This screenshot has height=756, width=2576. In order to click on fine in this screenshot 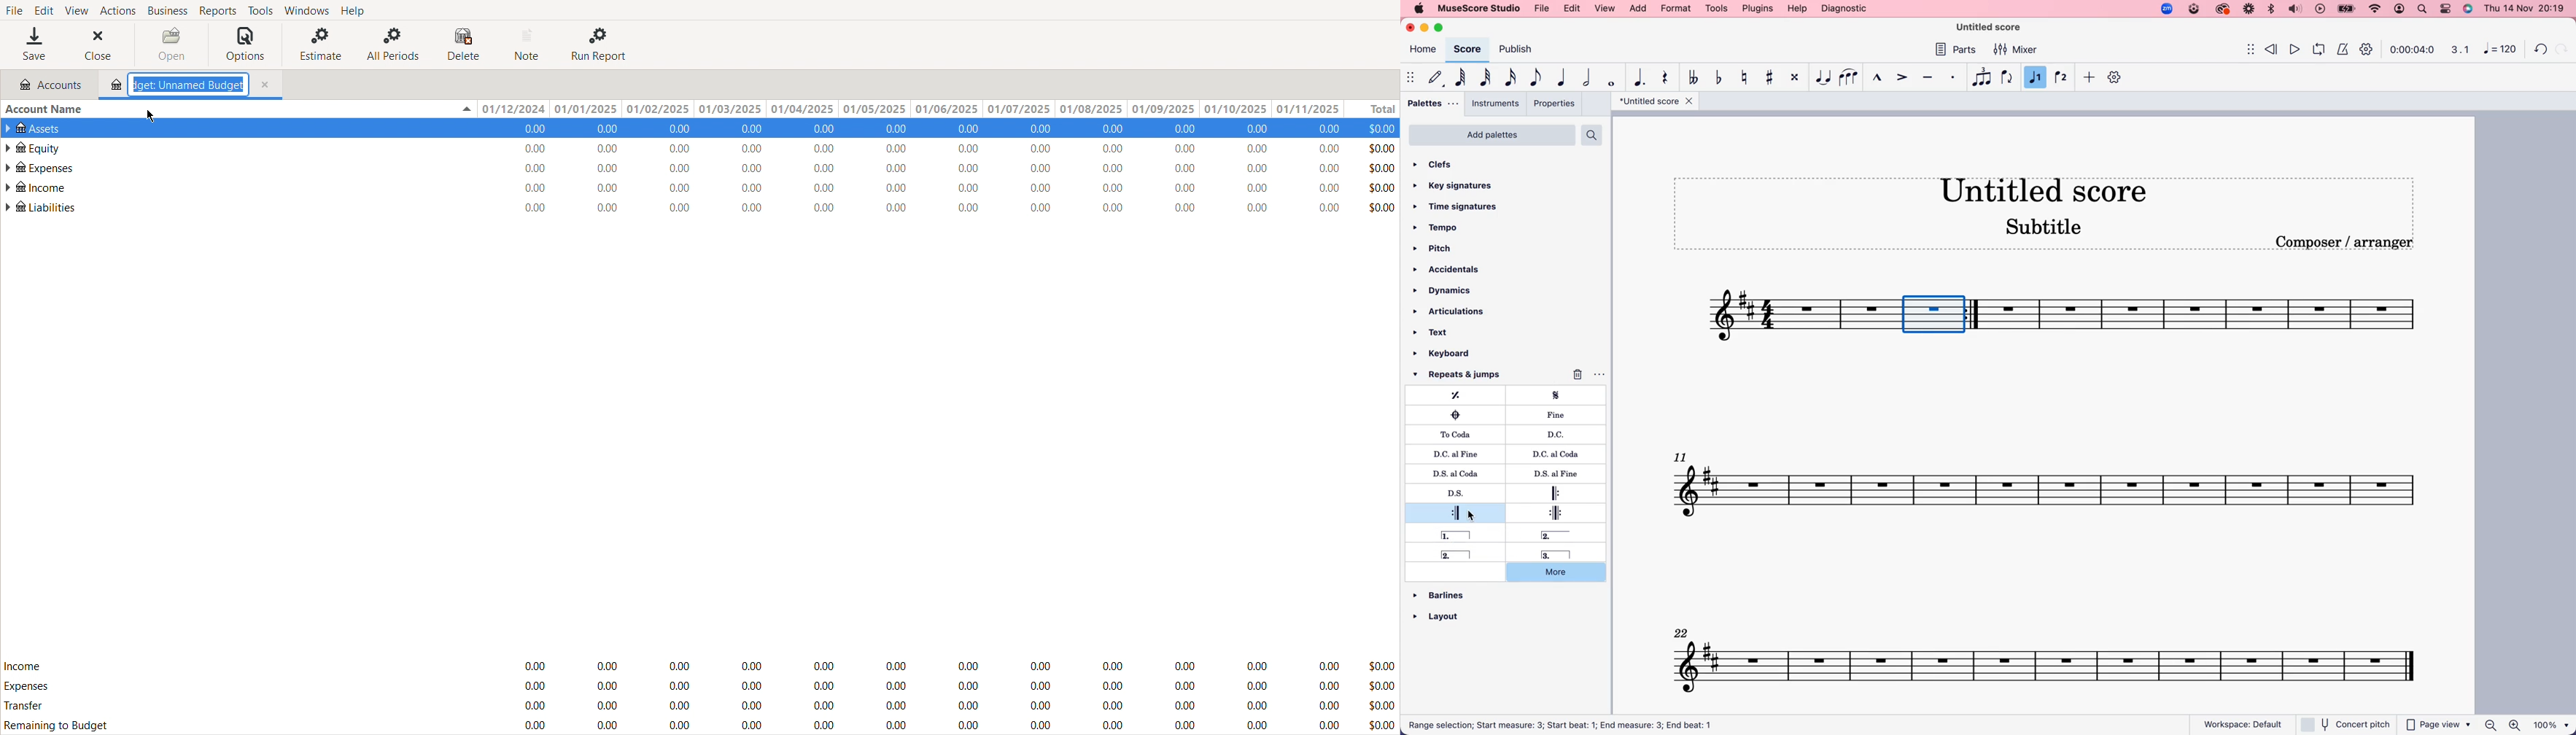, I will do `click(1560, 415)`.